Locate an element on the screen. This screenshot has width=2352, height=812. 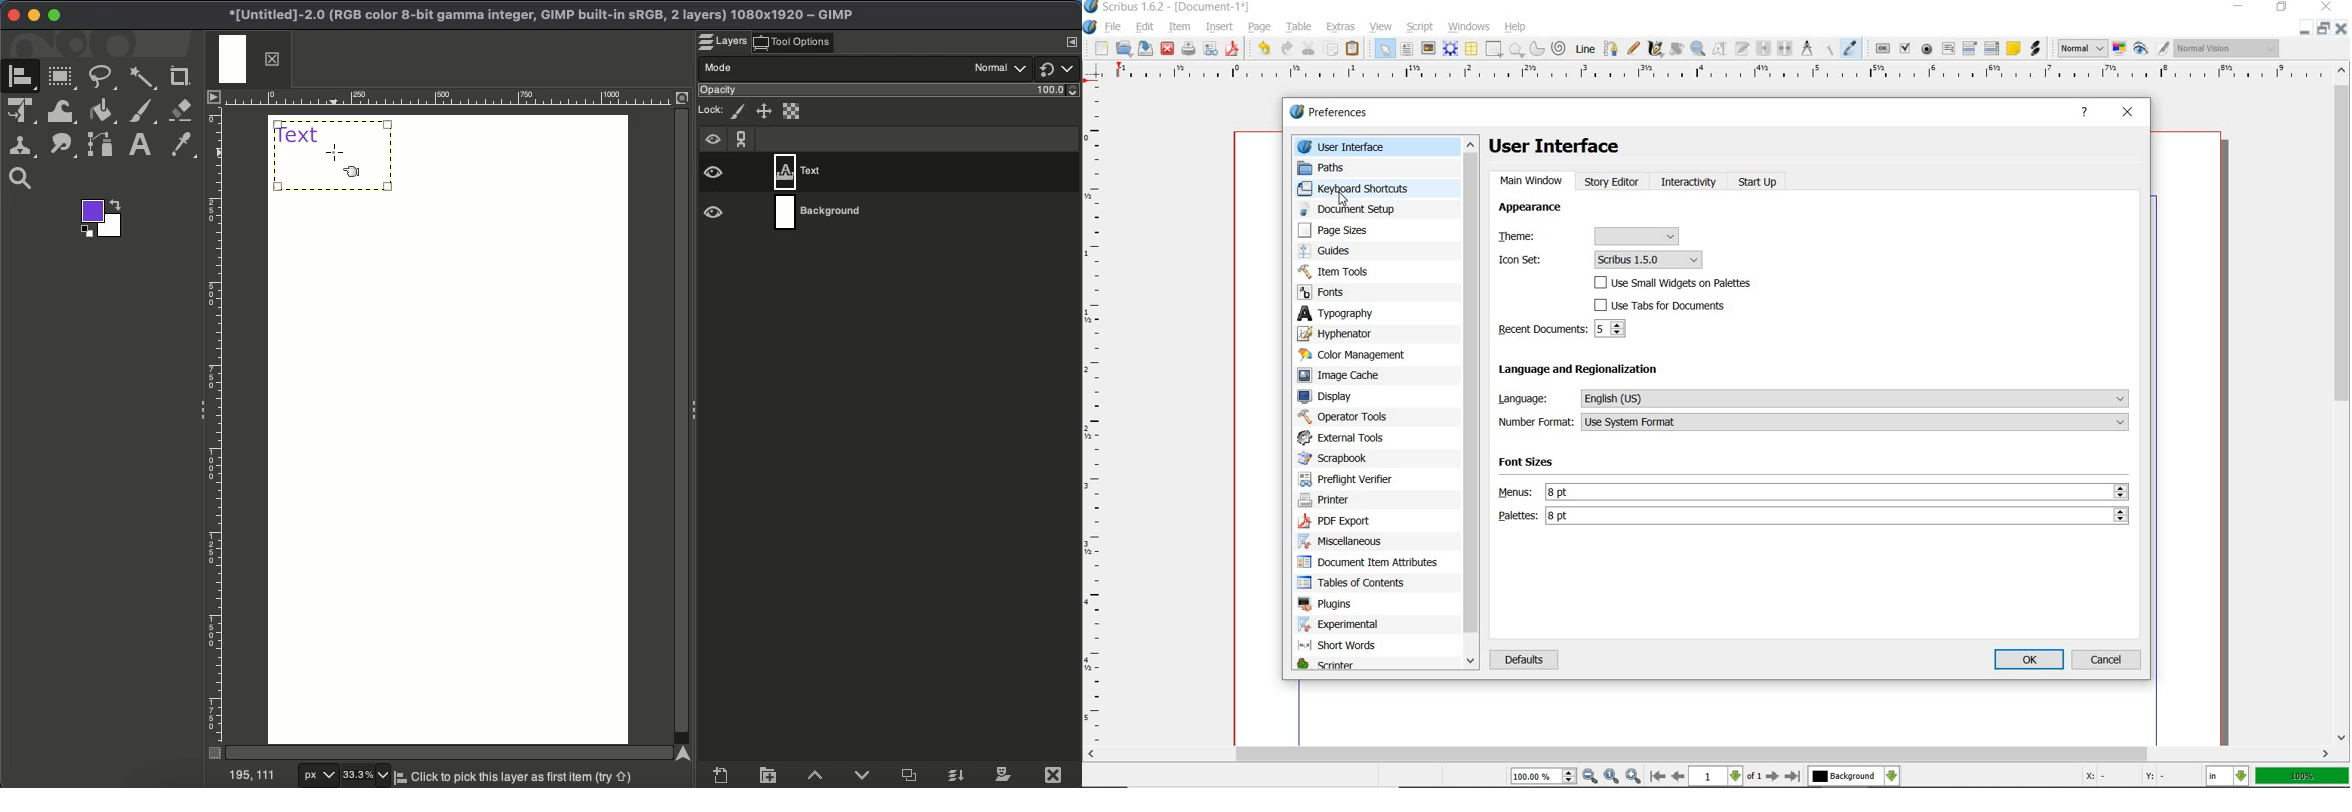
scripter is located at coordinates (1325, 666).